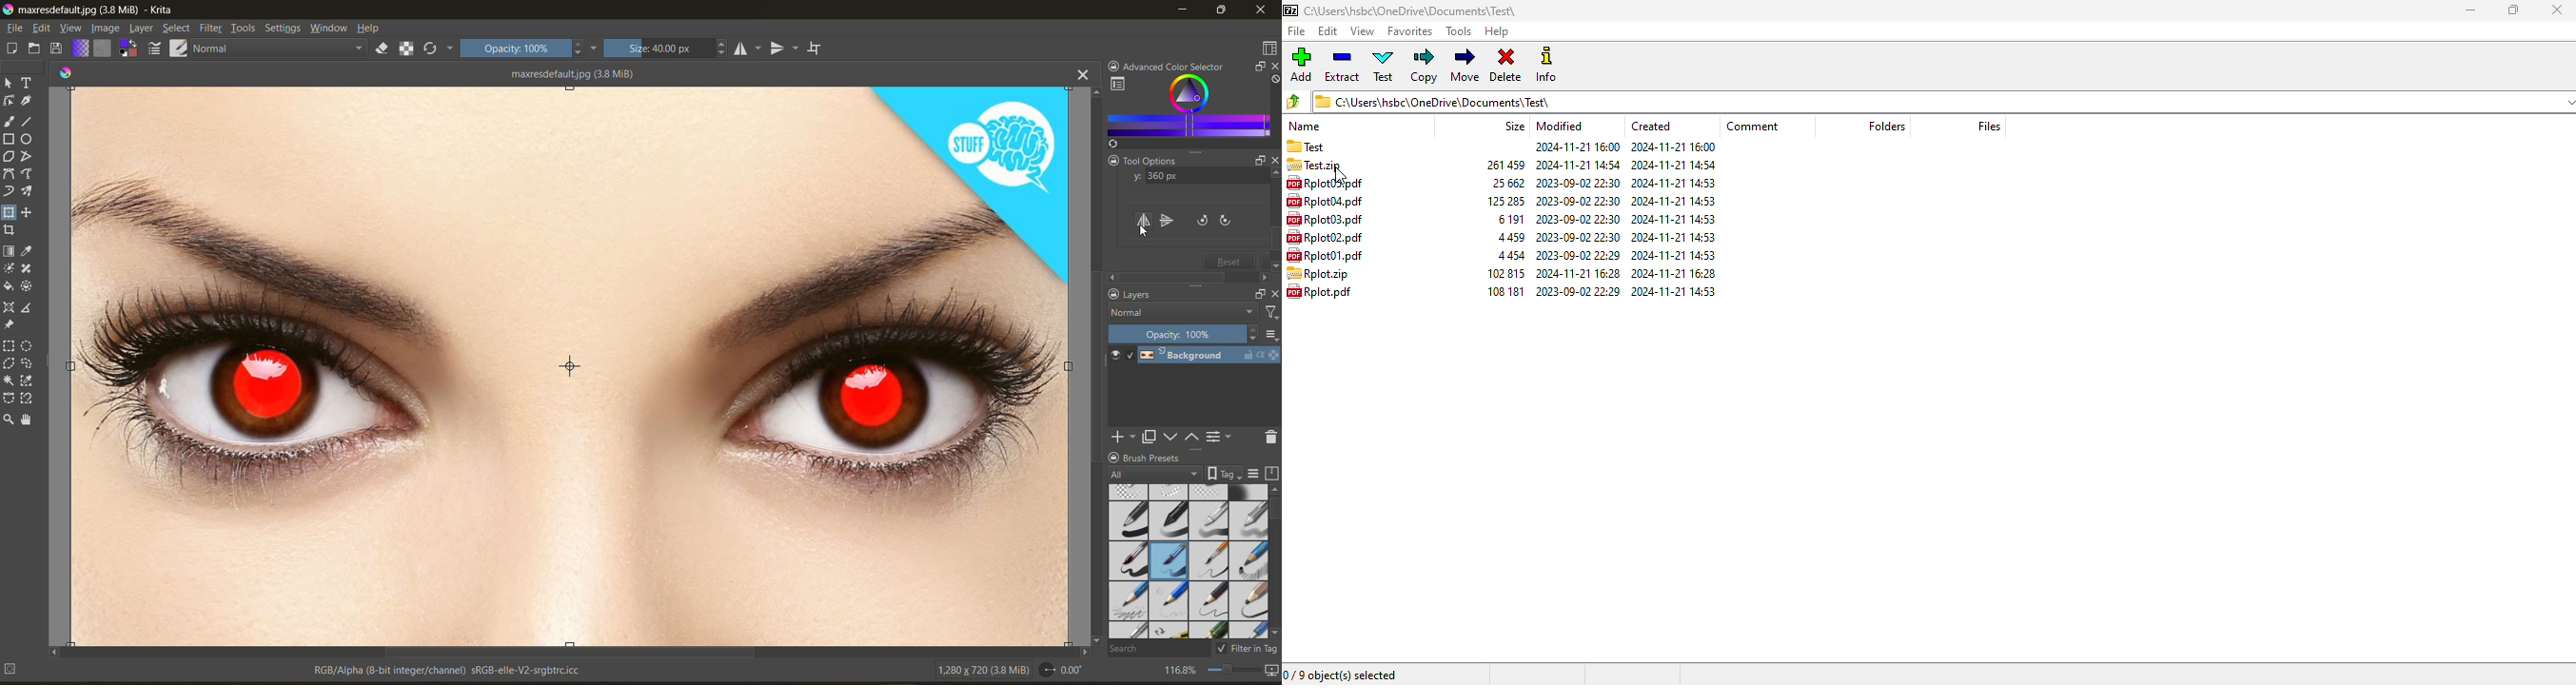 Image resolution: width=2576 pixels, height=700 pixels. I want to click on maxresdefault.jpg (3.8 MiB), so click(570, 73).